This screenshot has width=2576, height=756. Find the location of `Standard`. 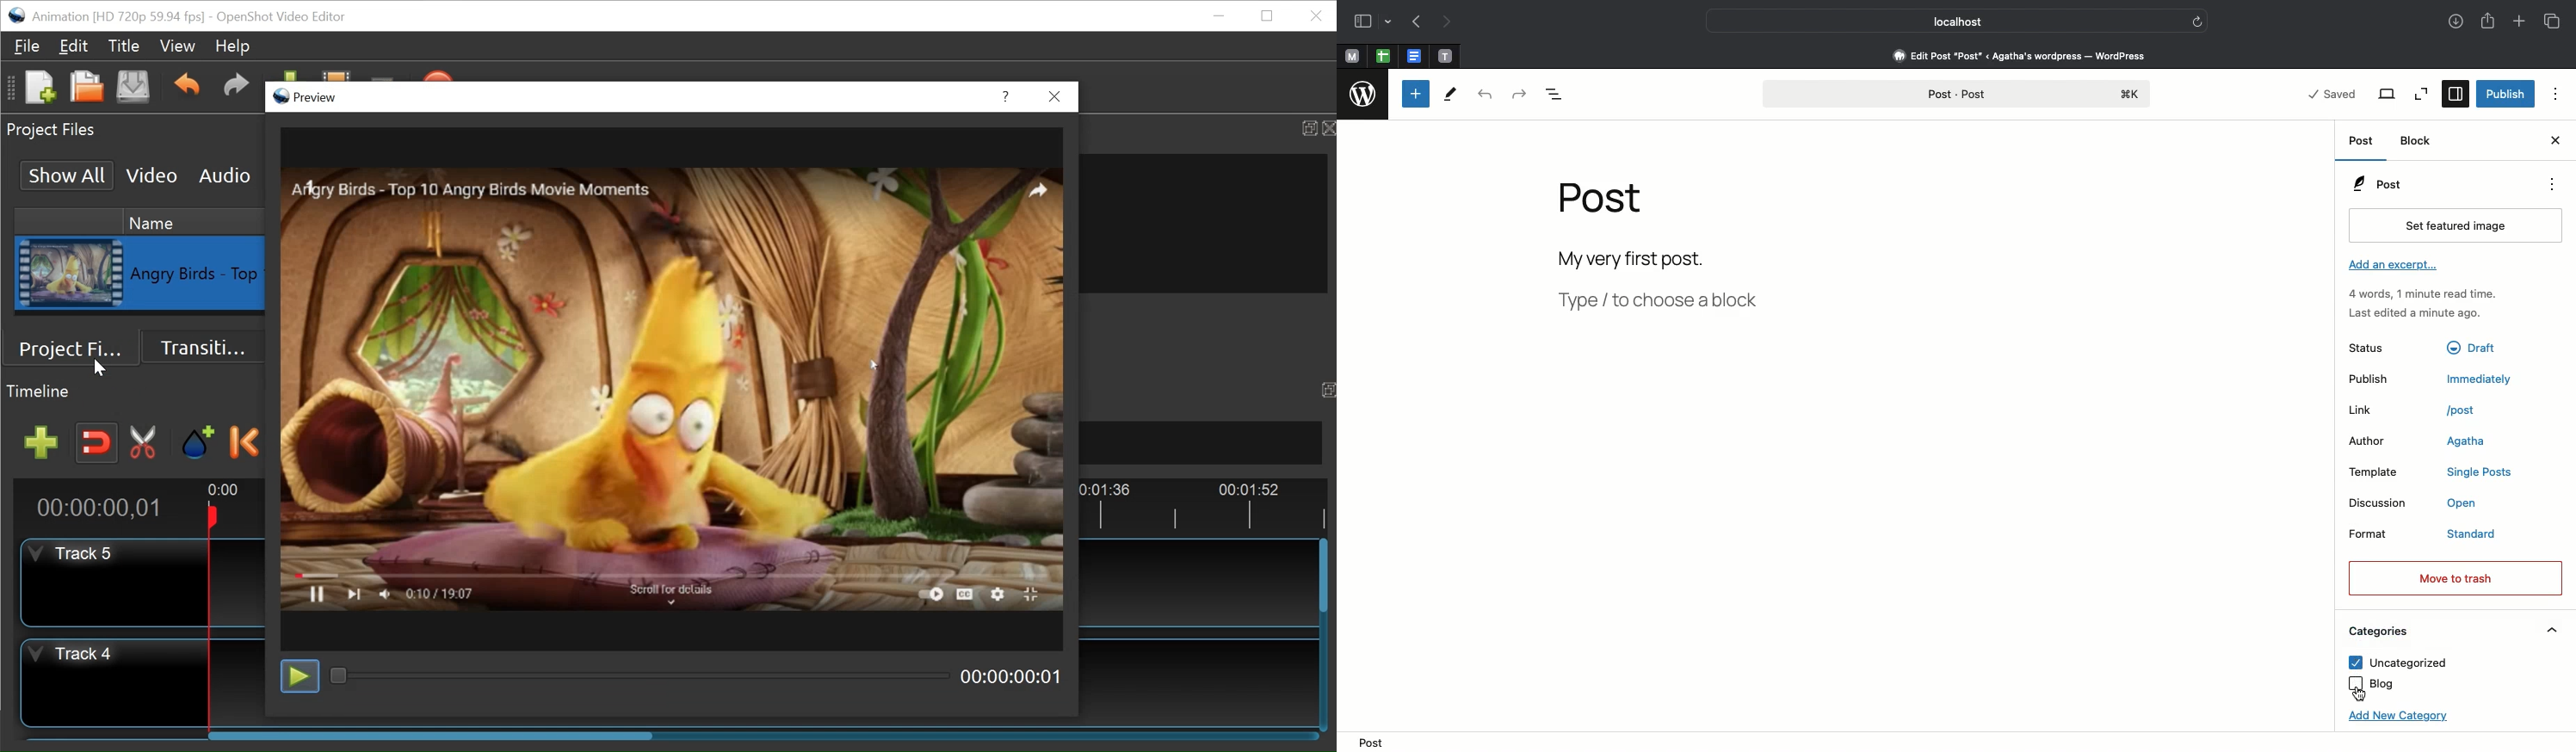

Standard is located at coordinates (2488, 535).